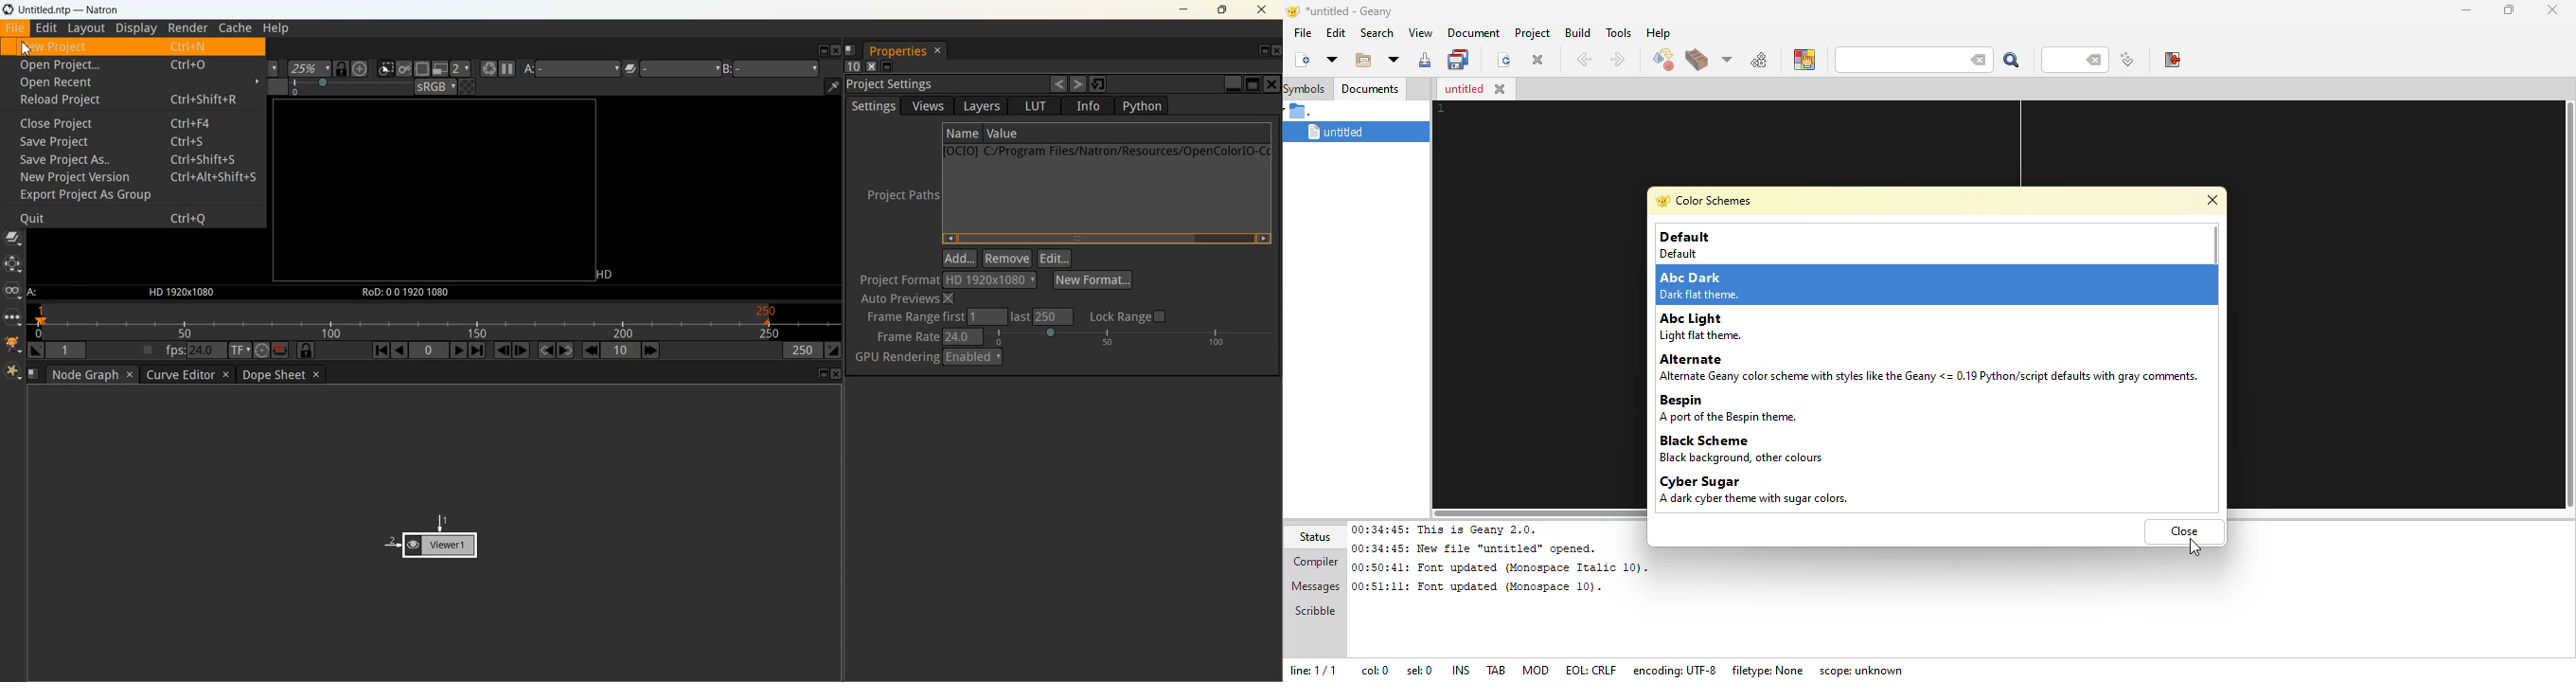 Image resolution: width=2576 pixels, height=700 pixels. Describe the element at coordinates (2065, 60) in the screenshot. I see `line number` at that location.